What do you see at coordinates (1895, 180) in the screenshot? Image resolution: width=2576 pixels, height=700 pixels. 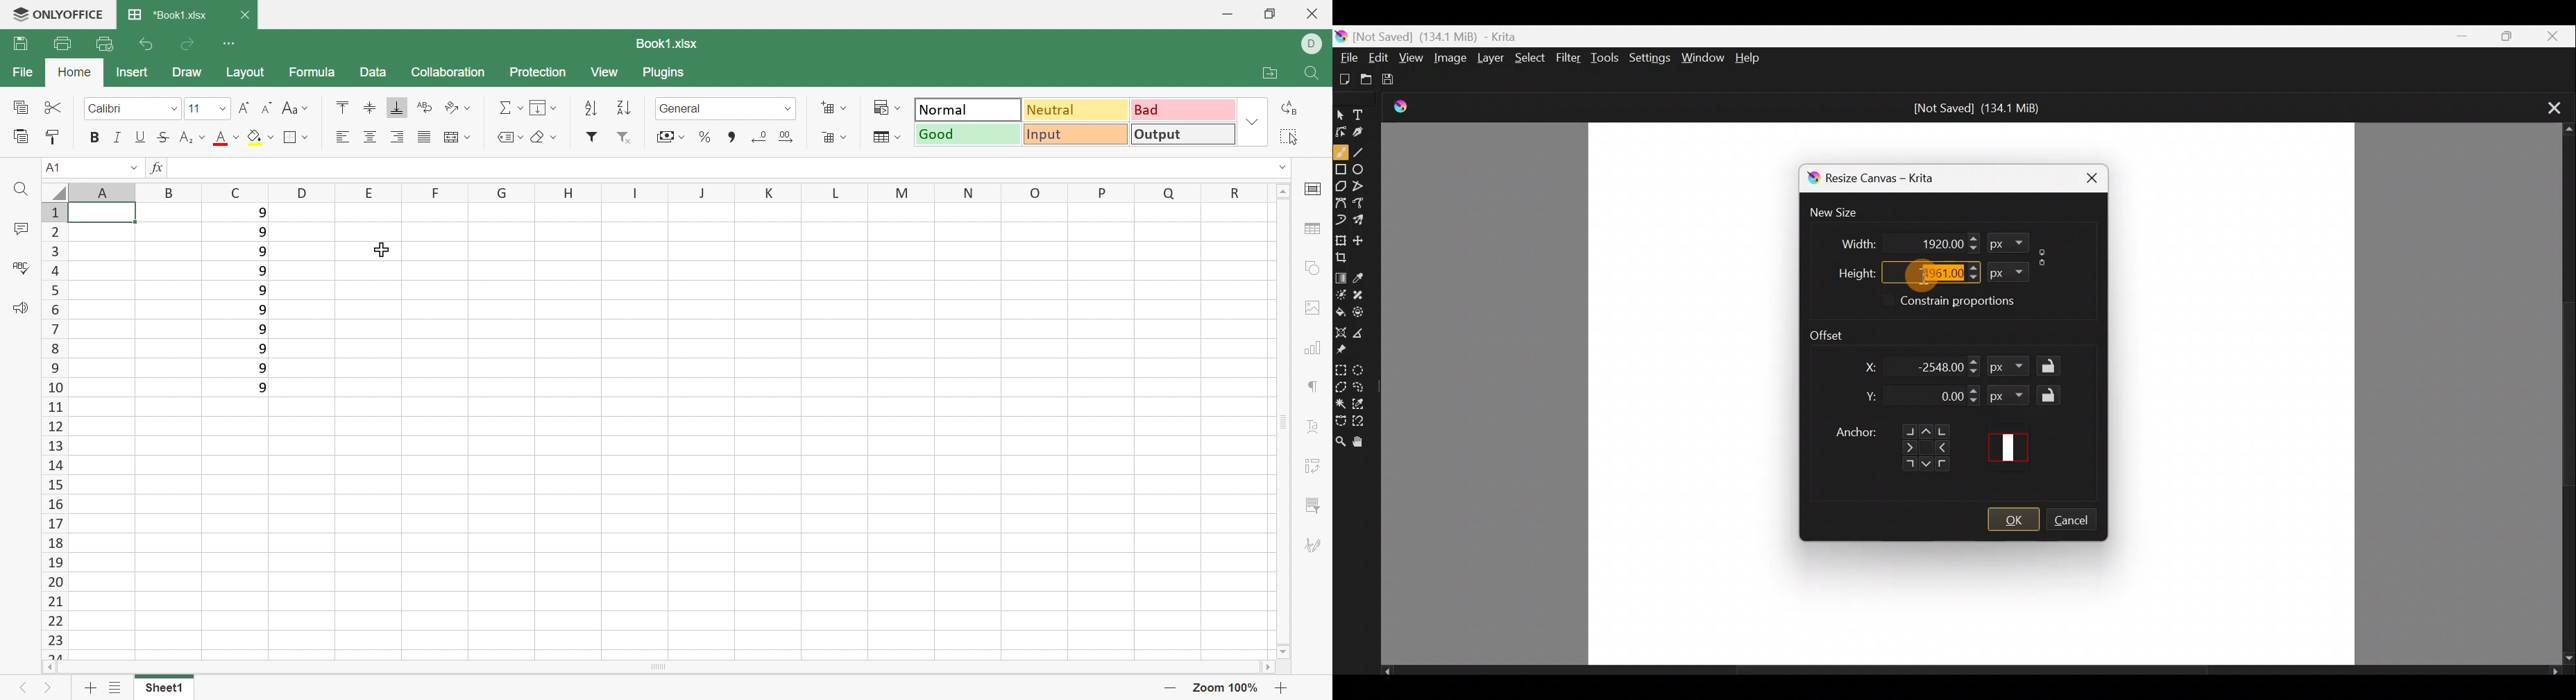 I see `Resize canvas - Krita` at bounding box center [1895, 180].